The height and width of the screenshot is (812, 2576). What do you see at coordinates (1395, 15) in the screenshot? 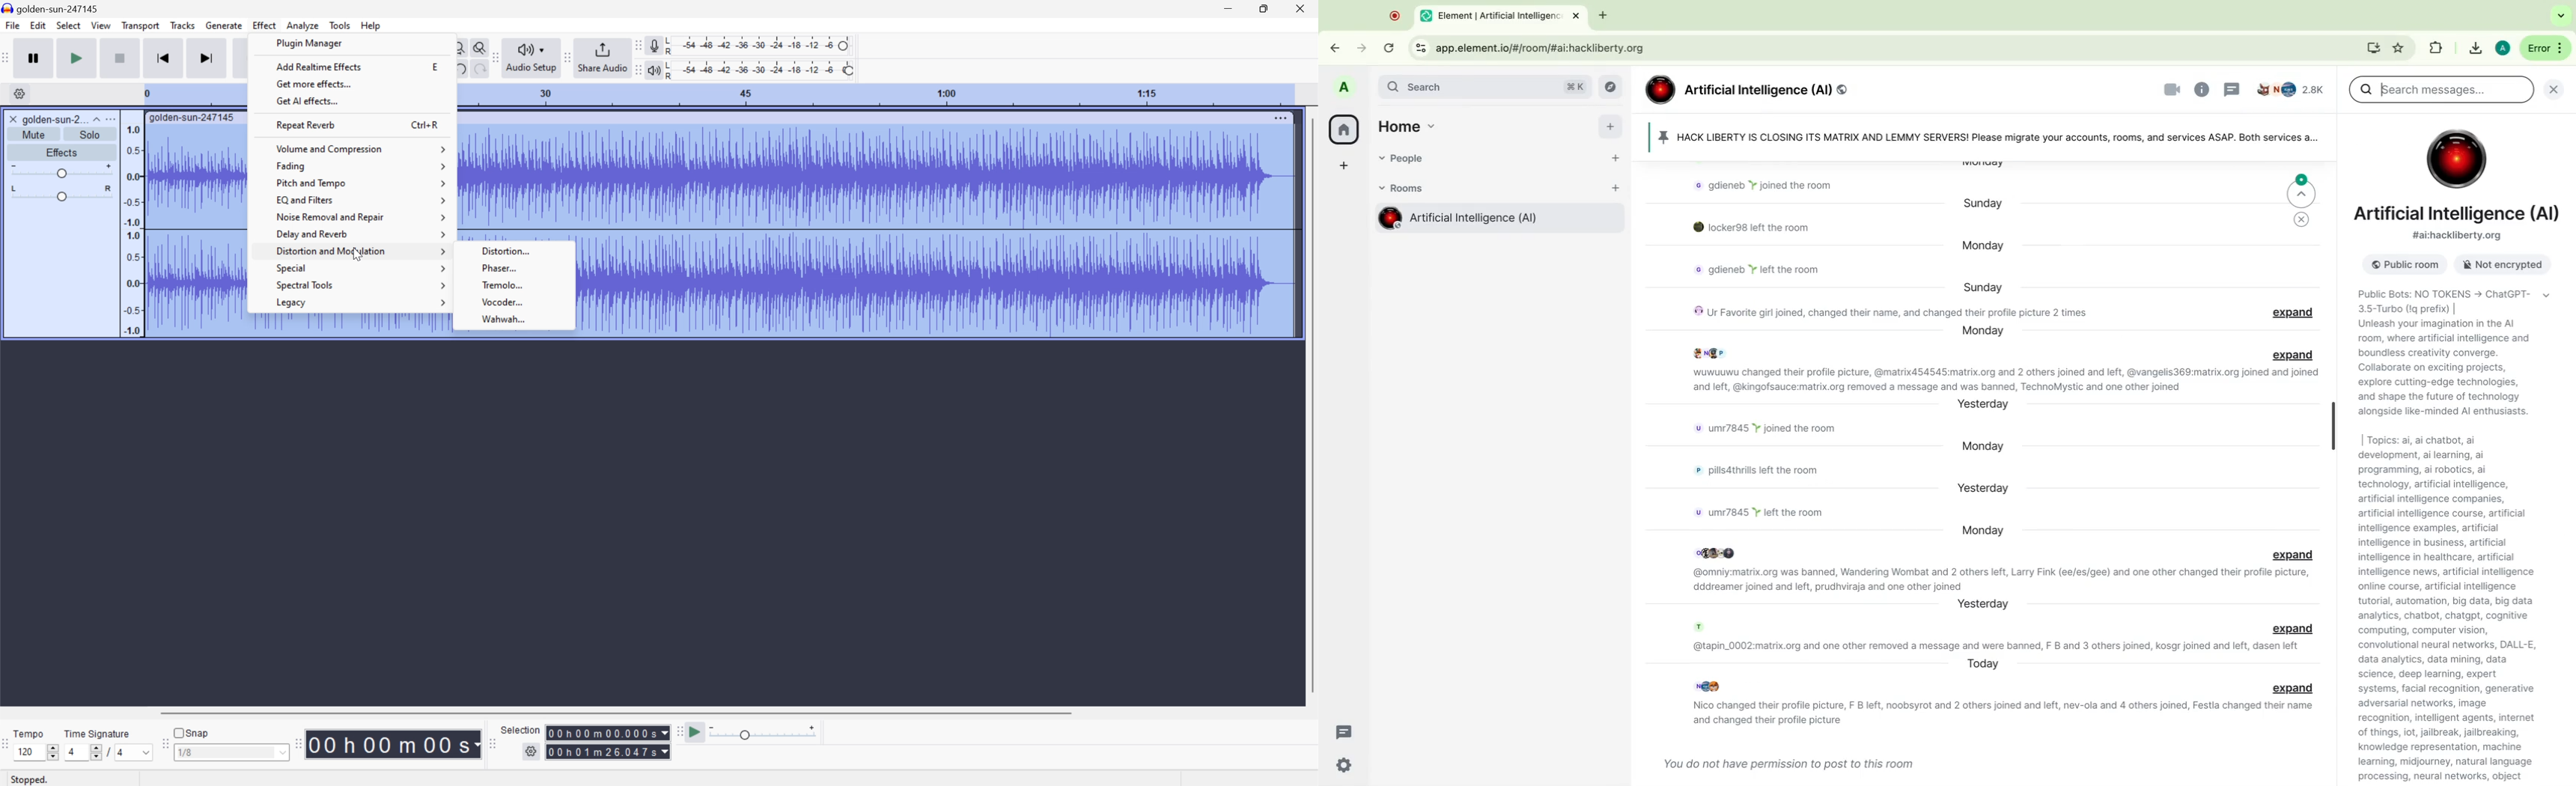
I see `recording` at bounding box center [1395, 15].